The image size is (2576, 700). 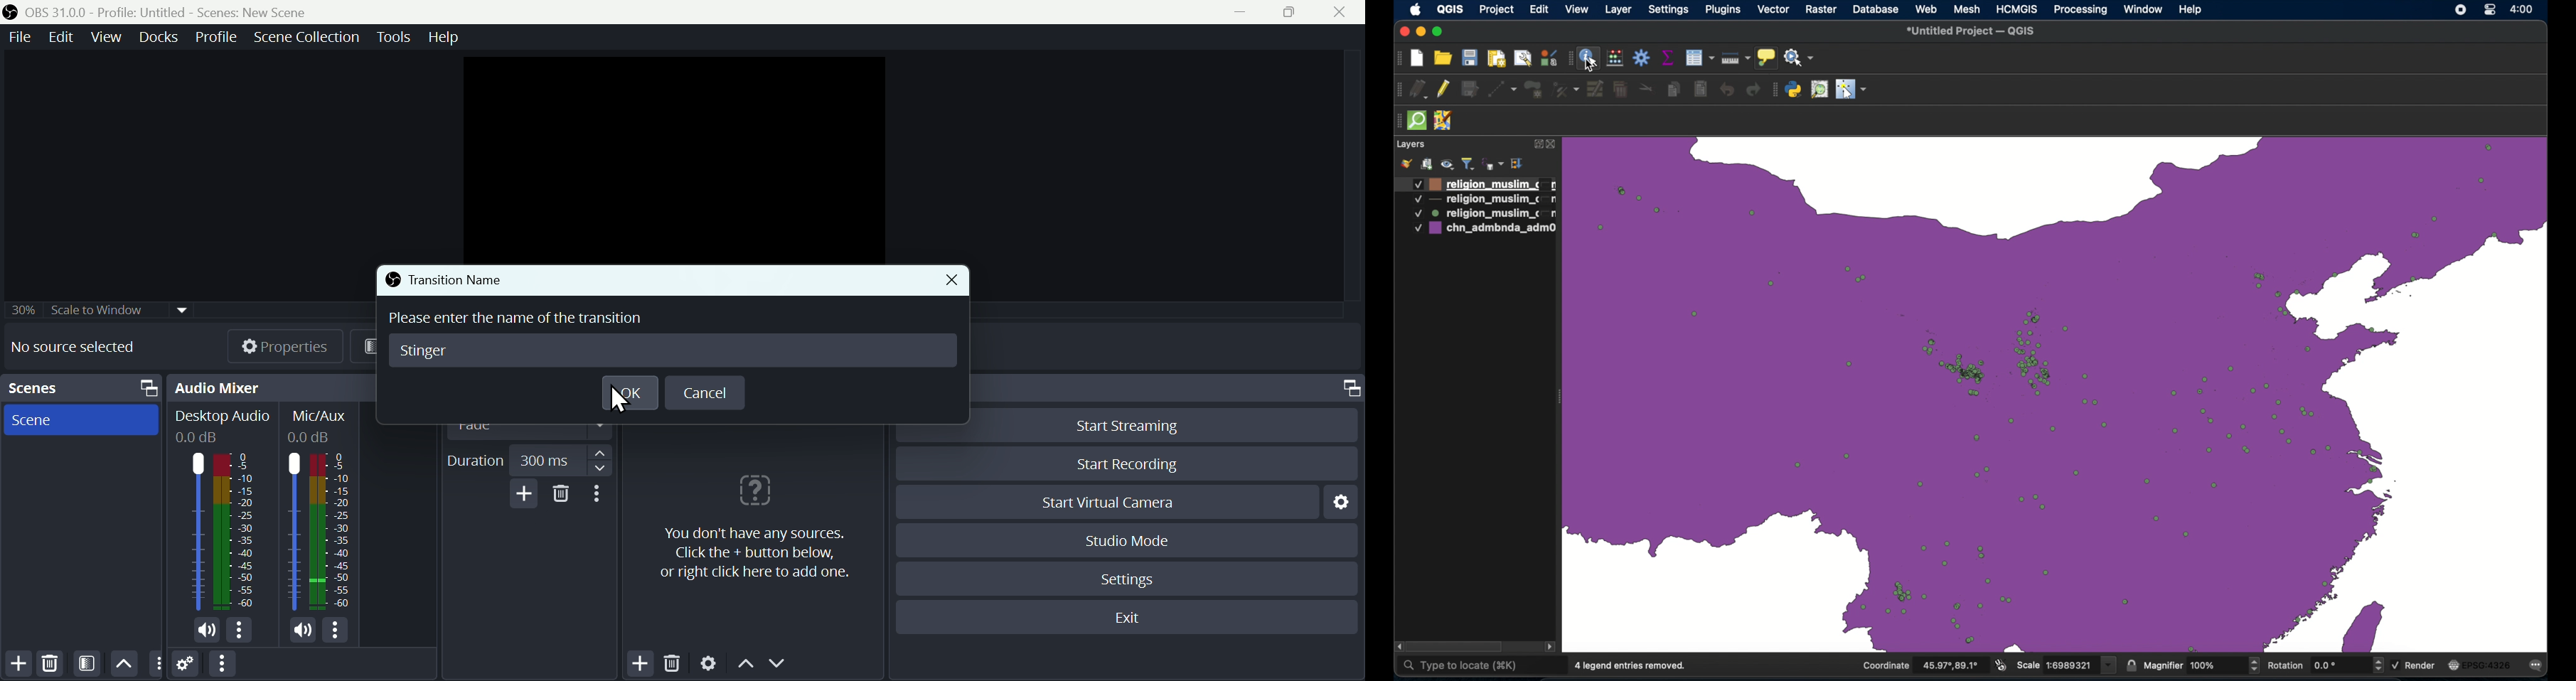 I want to click on close, so click(x=1402, y=30).